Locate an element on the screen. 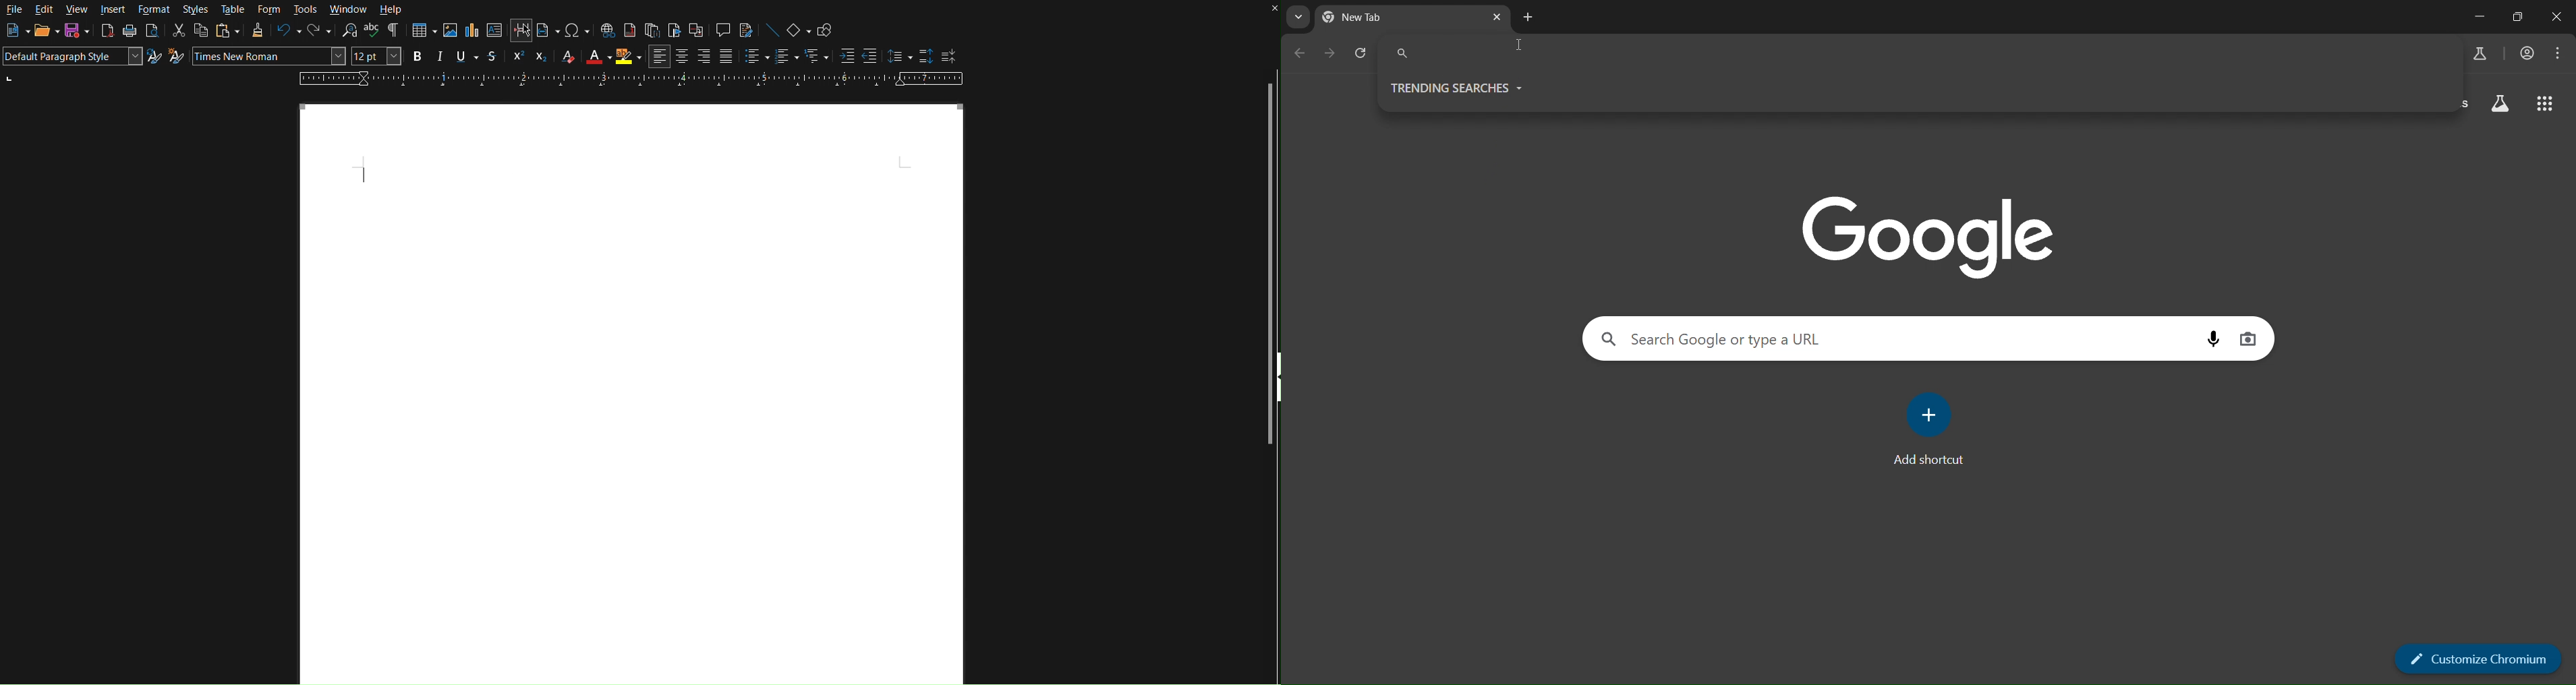 The width and height of the screenshot is (2576, 700). go back one page is located at coordinates (1304, 53).